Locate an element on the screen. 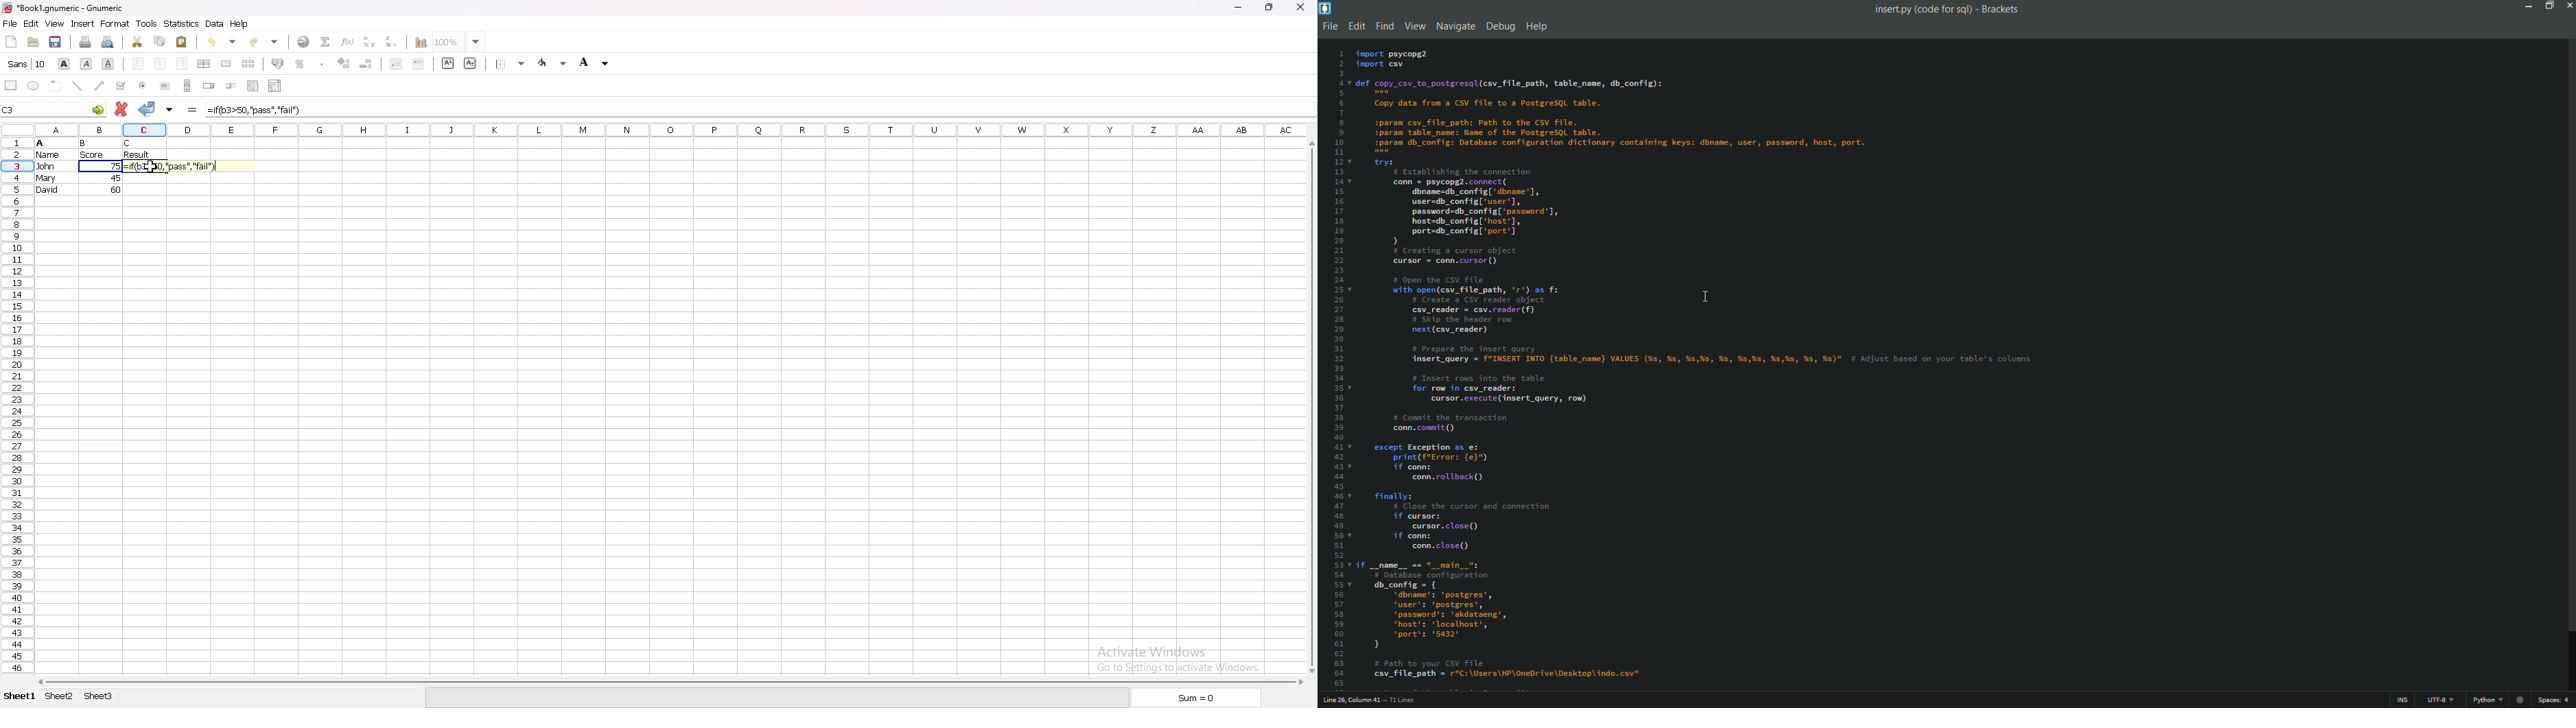  sheet 2 is located at coordinates (57, 698).